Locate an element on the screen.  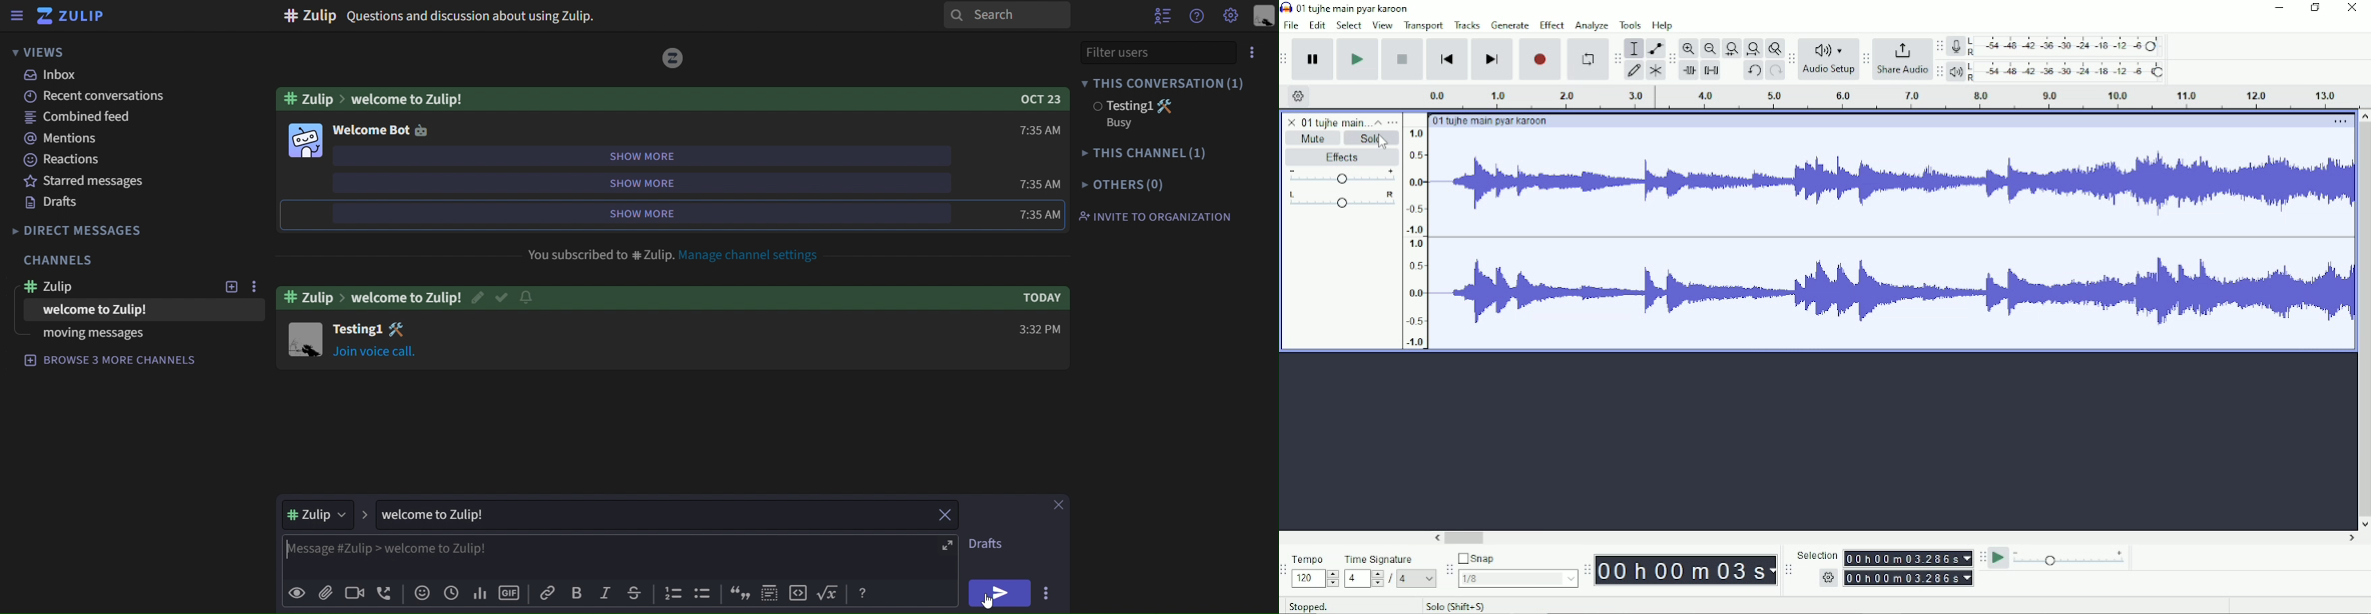
Time Signature is located at coordinates (1390, 559).